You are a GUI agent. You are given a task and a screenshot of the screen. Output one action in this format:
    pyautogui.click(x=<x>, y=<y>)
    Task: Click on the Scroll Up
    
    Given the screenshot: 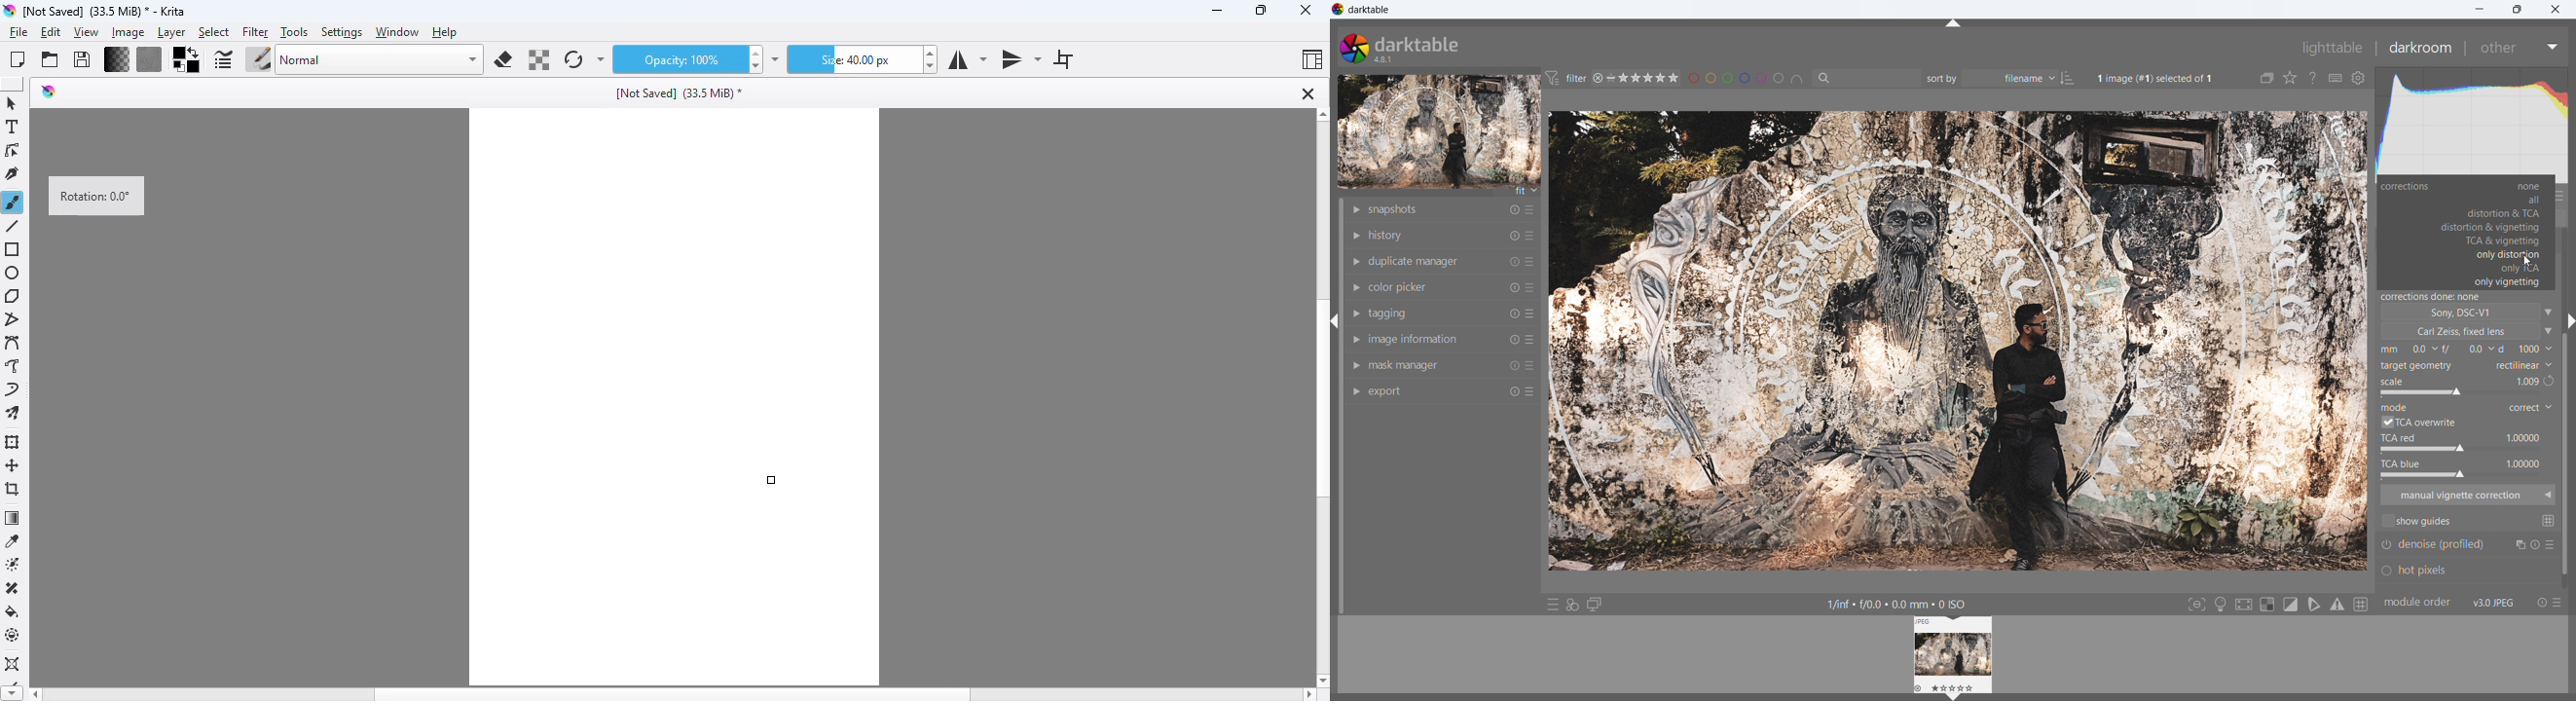 What is the action you would take?
    pyautogui.click(x=1321, y=116)
    